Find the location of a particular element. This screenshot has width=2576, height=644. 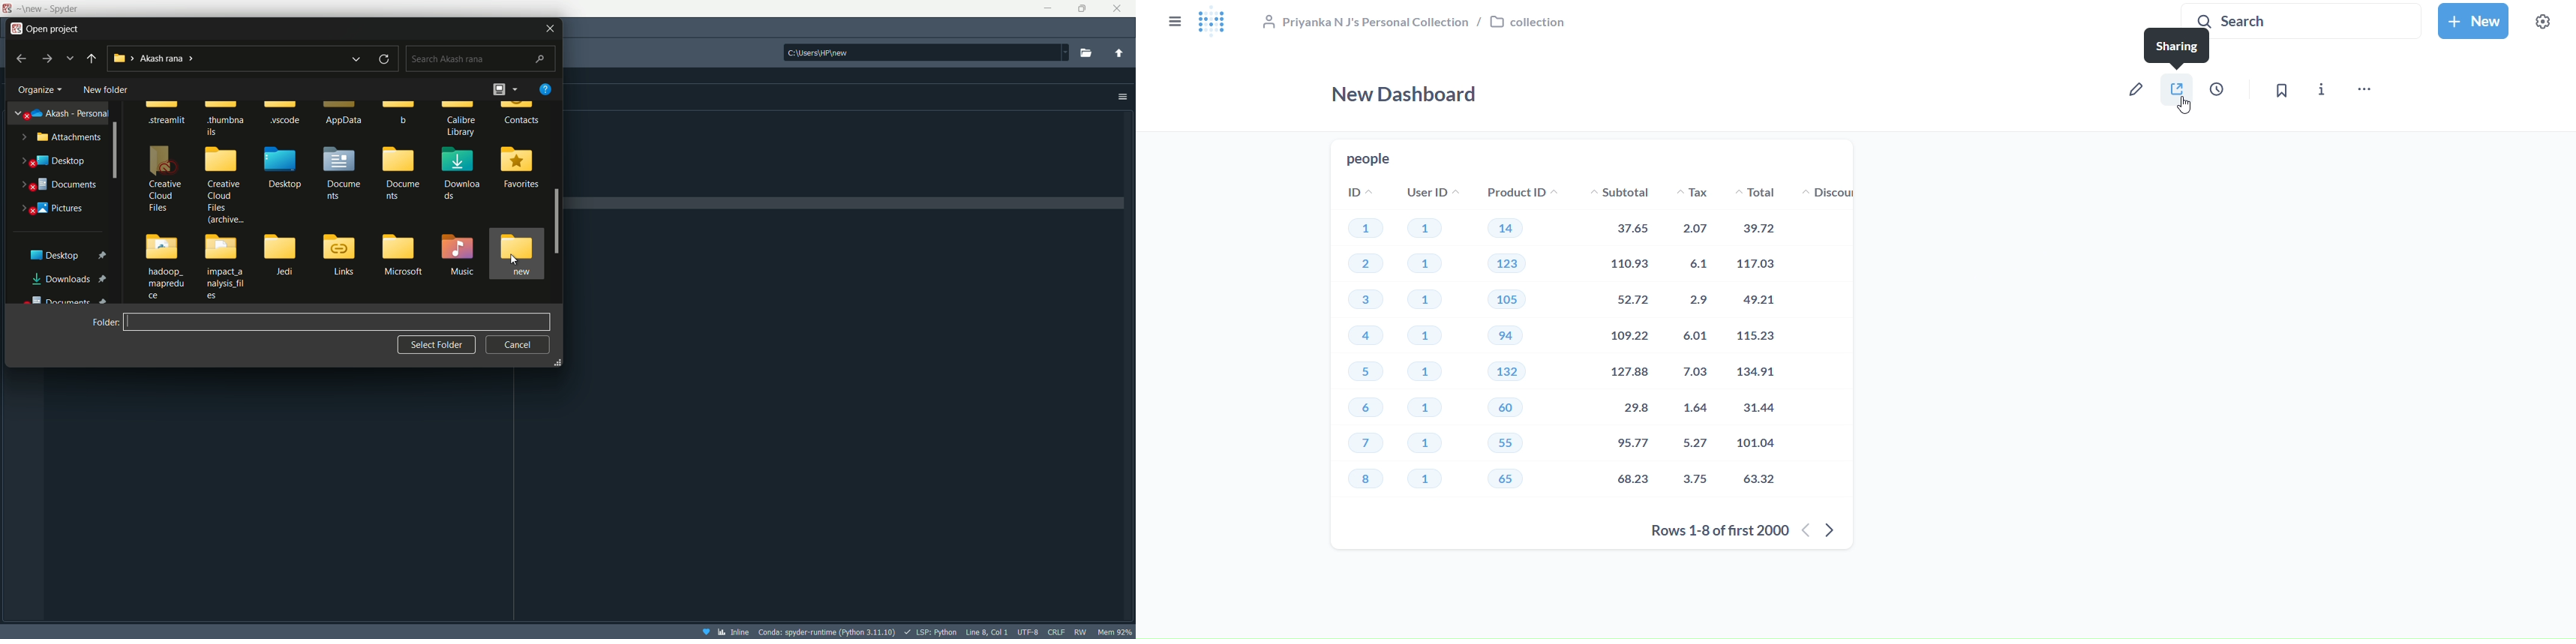

cursor position is located at coordinates (985, 631).